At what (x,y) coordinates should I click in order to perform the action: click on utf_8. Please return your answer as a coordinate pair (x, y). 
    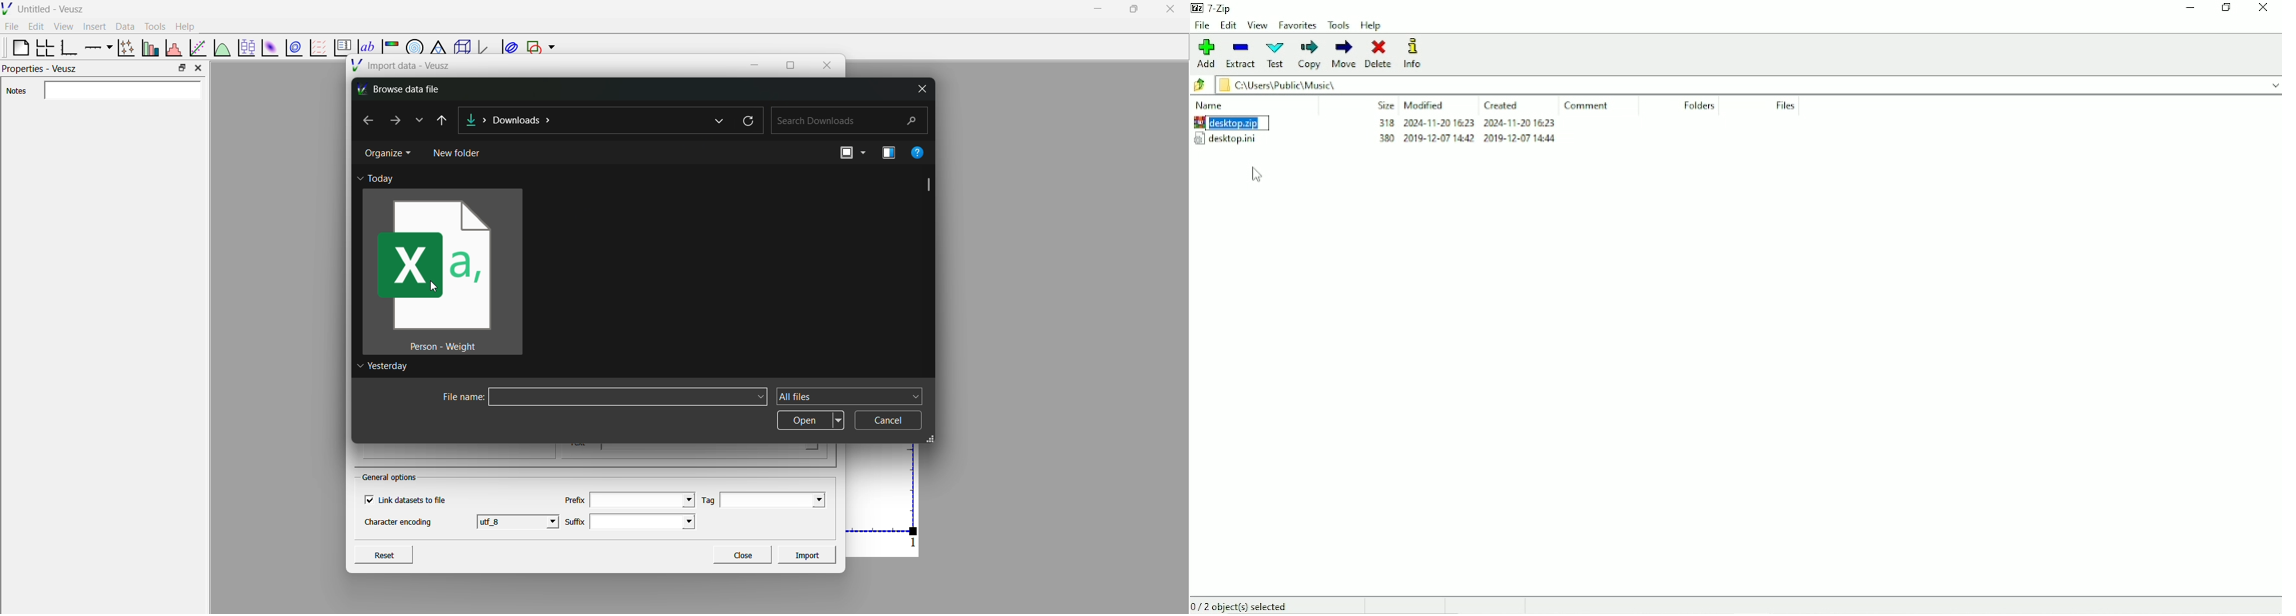
    Looking at the image, I should click on (519, 521).